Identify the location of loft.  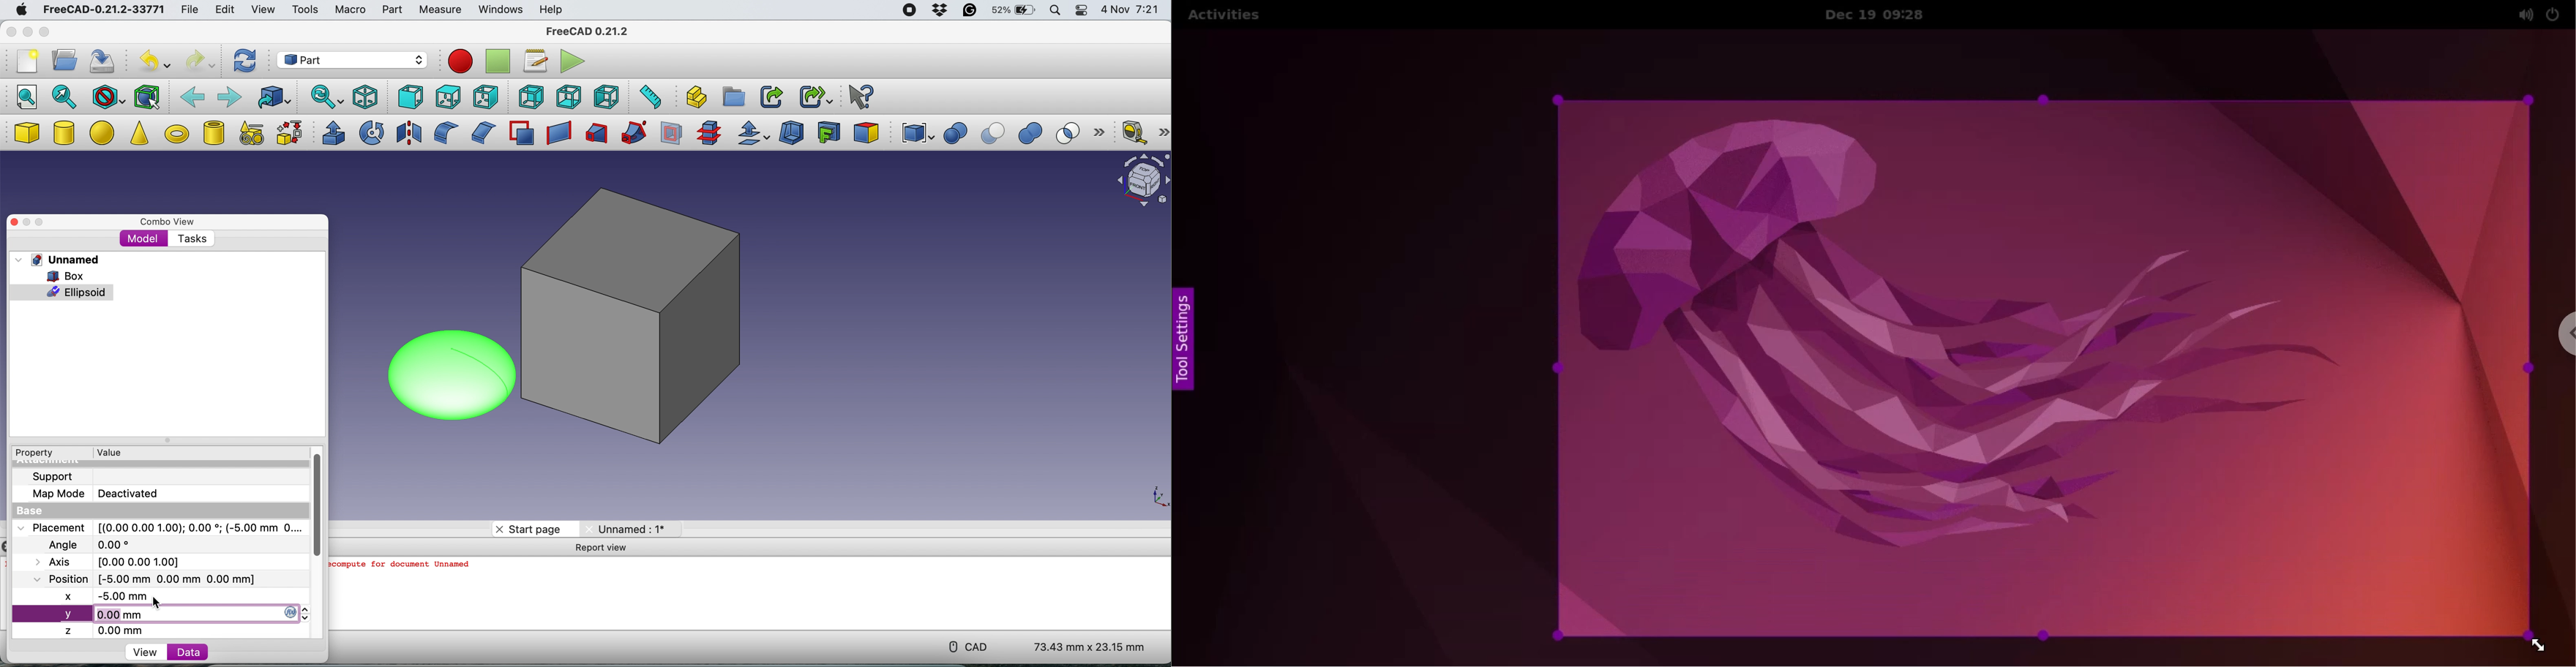
(595, 135).